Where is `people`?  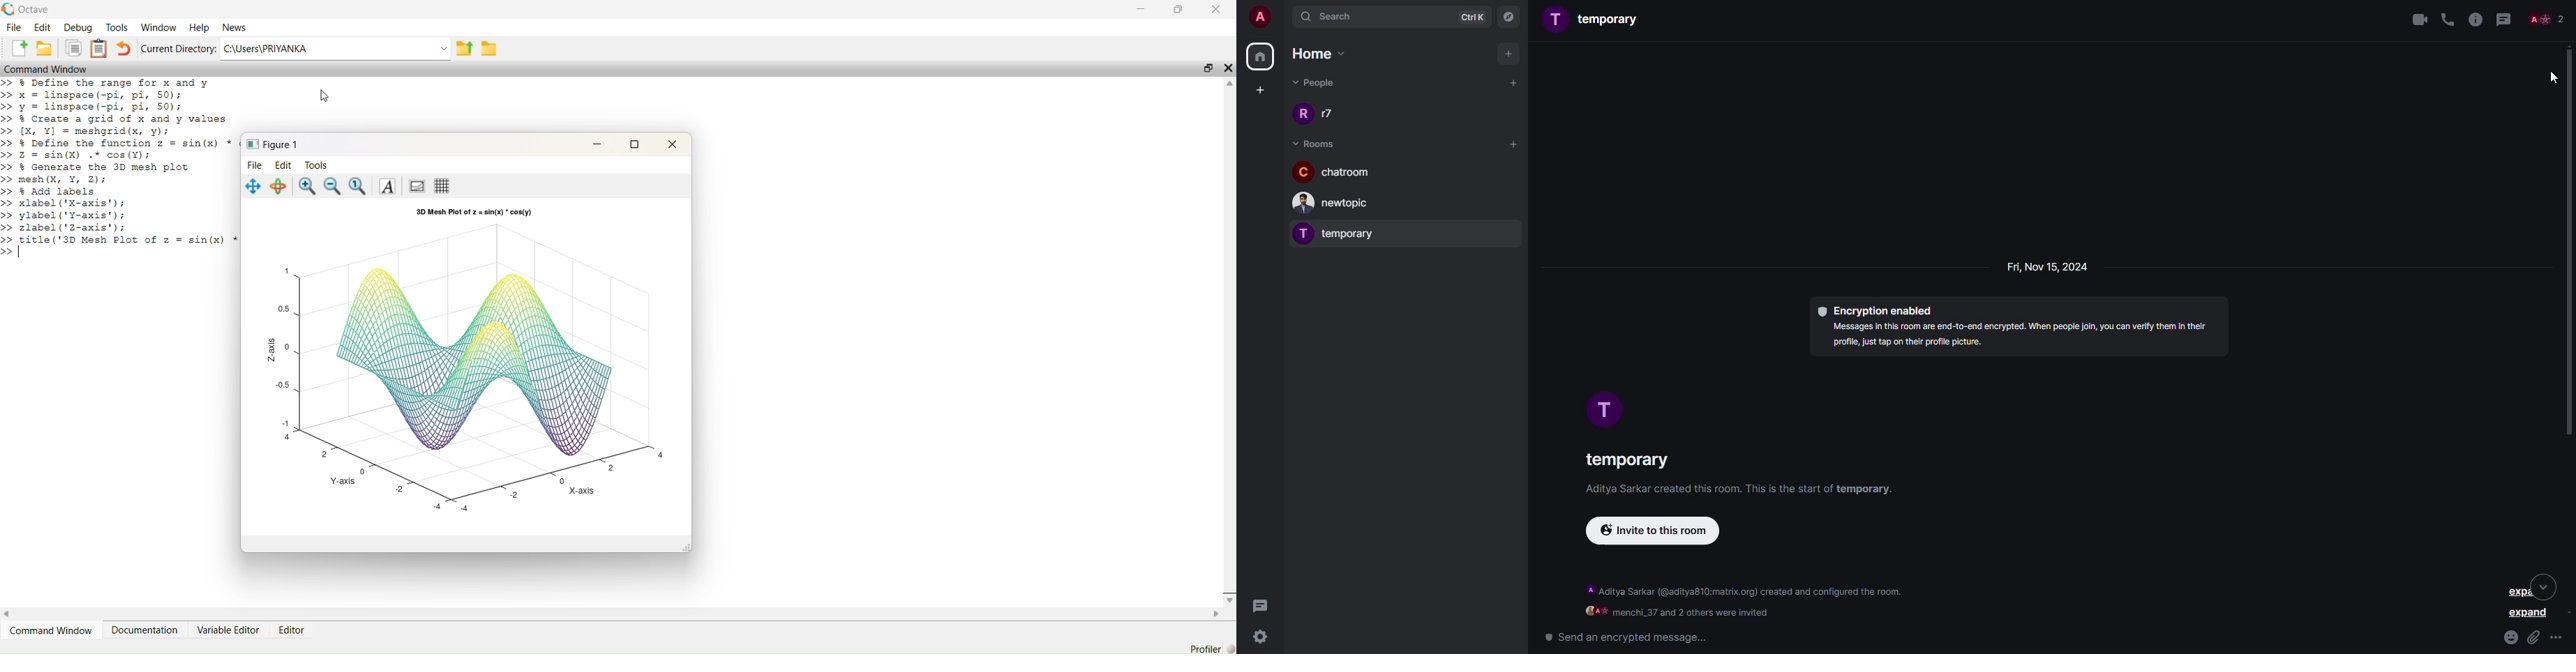
people is located at coordinates (2547, 18).